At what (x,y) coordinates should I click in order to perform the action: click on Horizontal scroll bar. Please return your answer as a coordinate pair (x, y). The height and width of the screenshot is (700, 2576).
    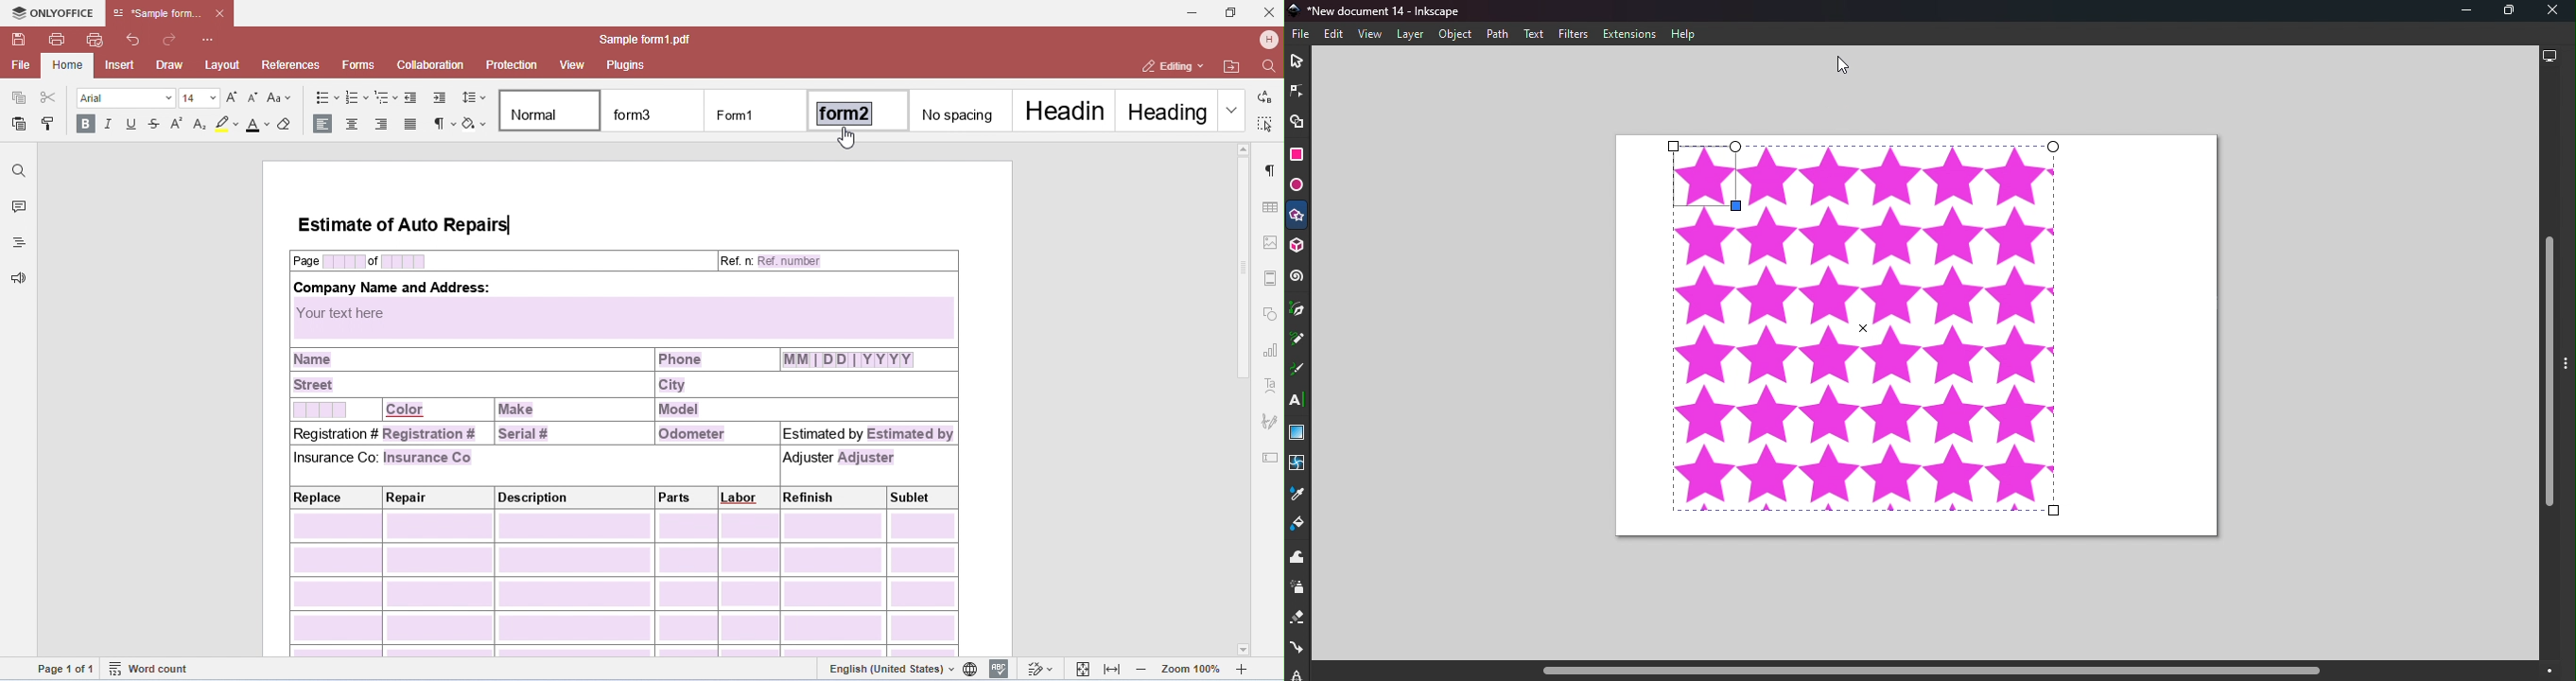
    Looking at the image, I should click on (1923, 672).